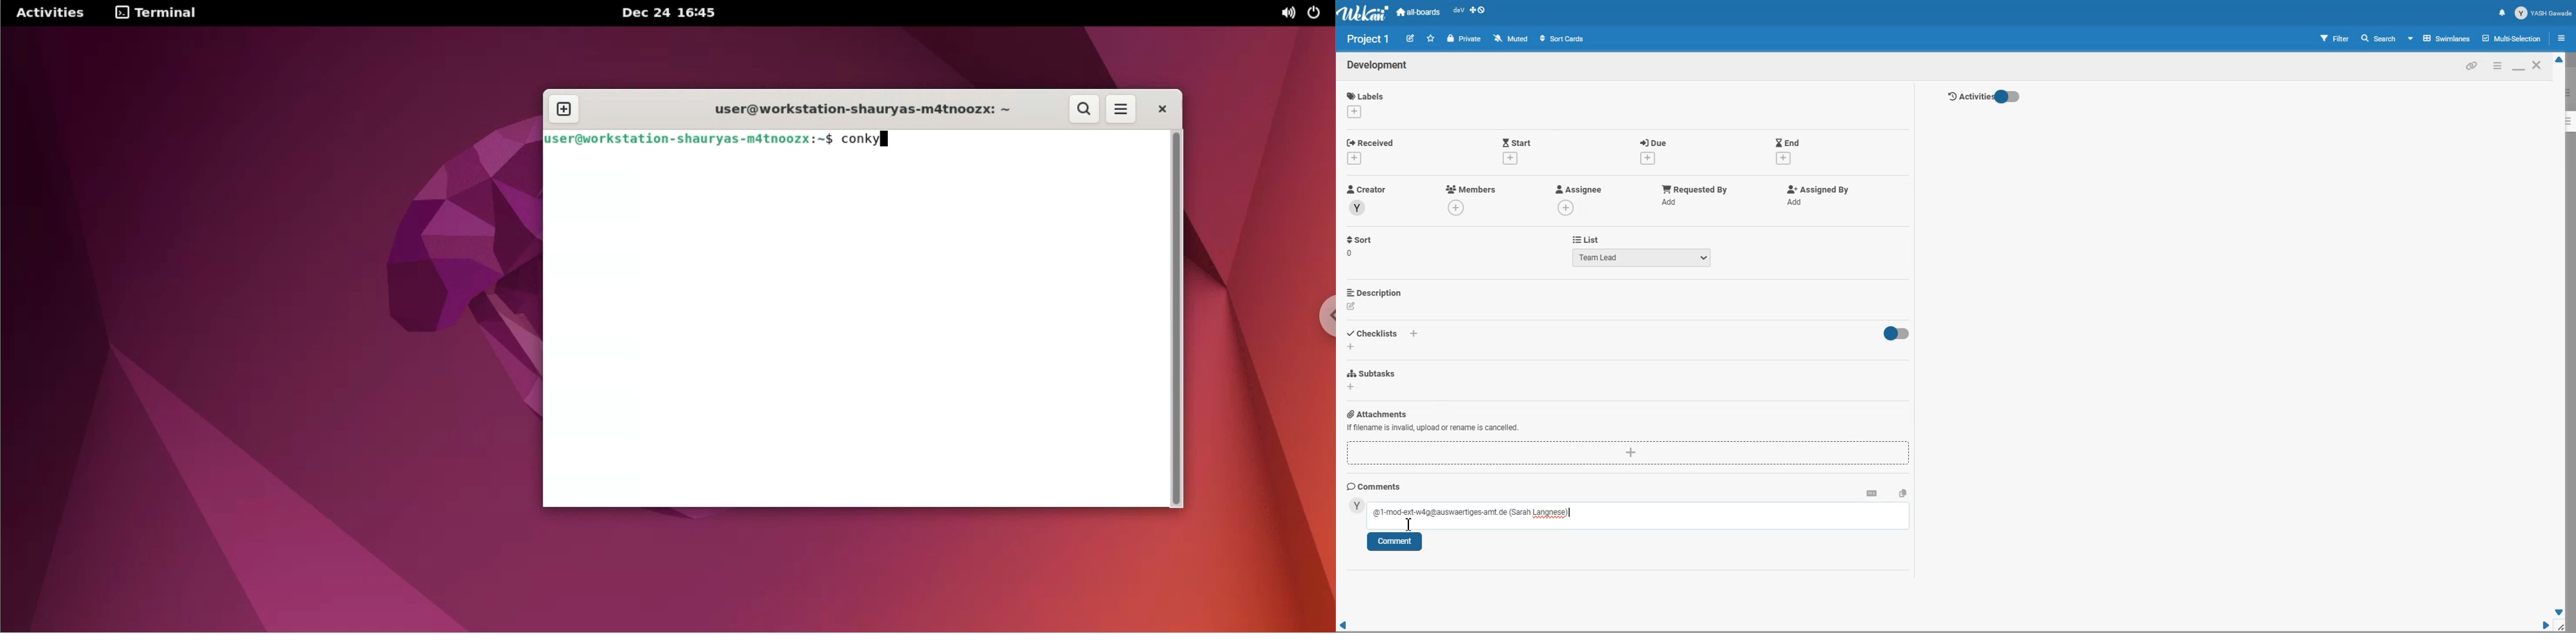 This screenshot has width=2576, height=644. What do you see at coordinates (2538, 65) in the screenshot?
I see `Close` at bounding box center [2538, 65].